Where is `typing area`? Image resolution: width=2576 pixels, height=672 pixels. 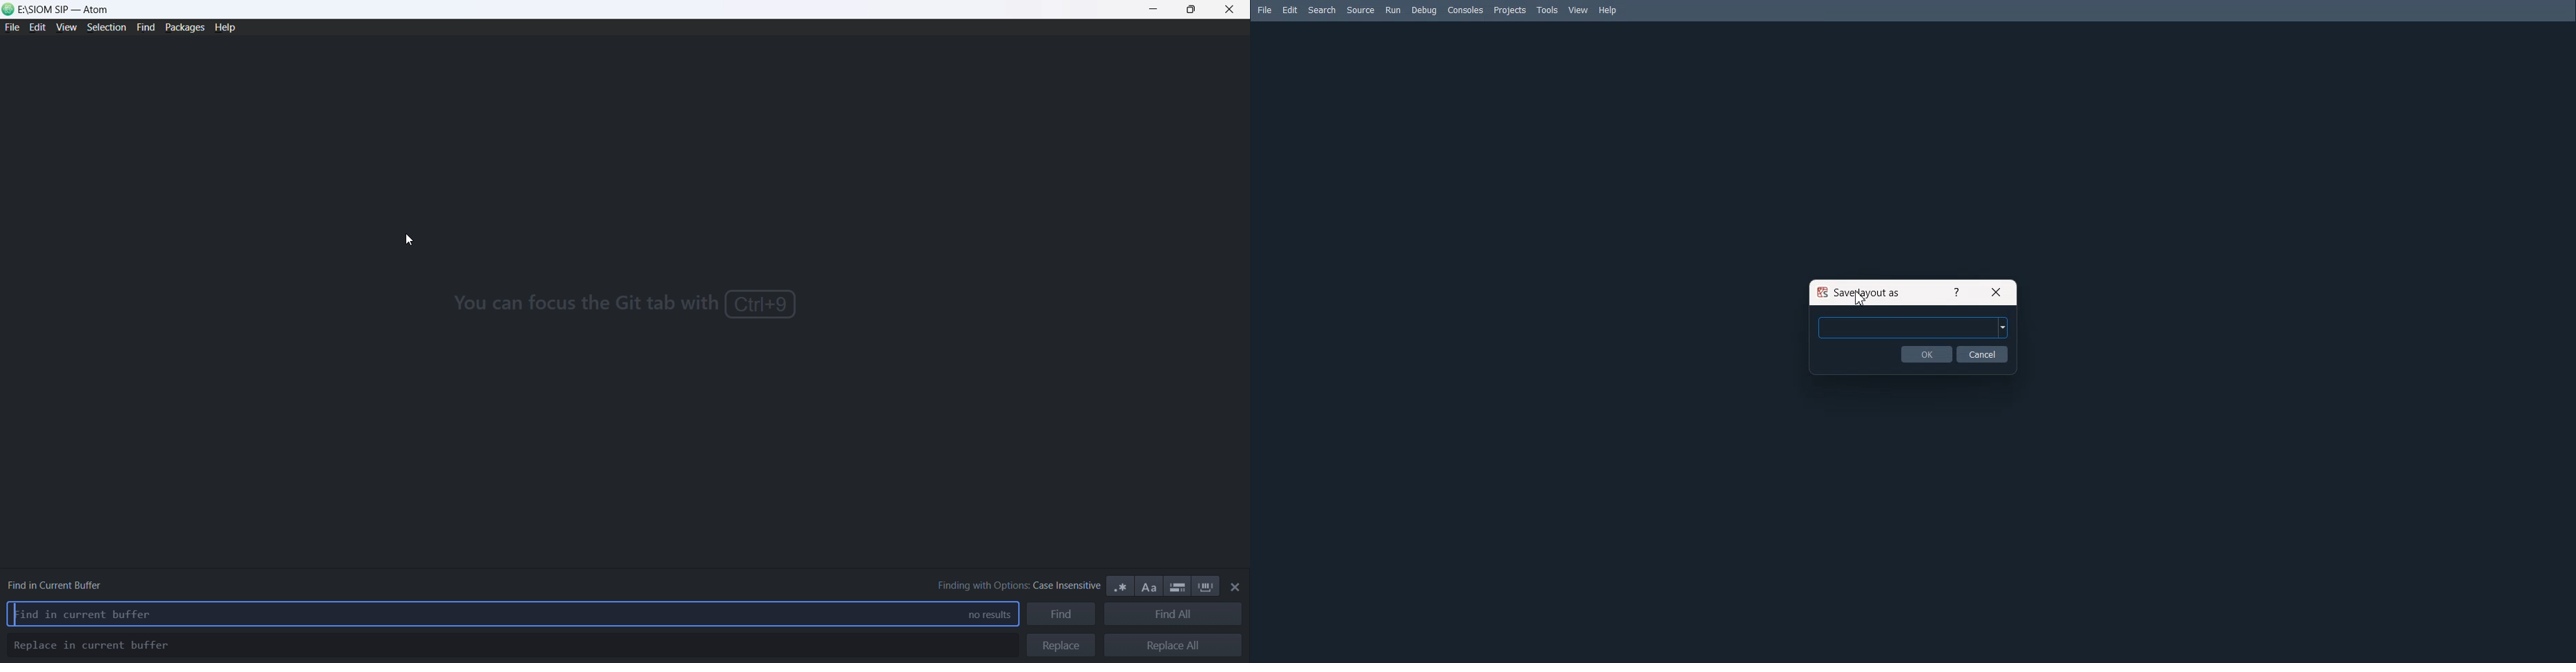 typing area is located at coordinates (476, 615).